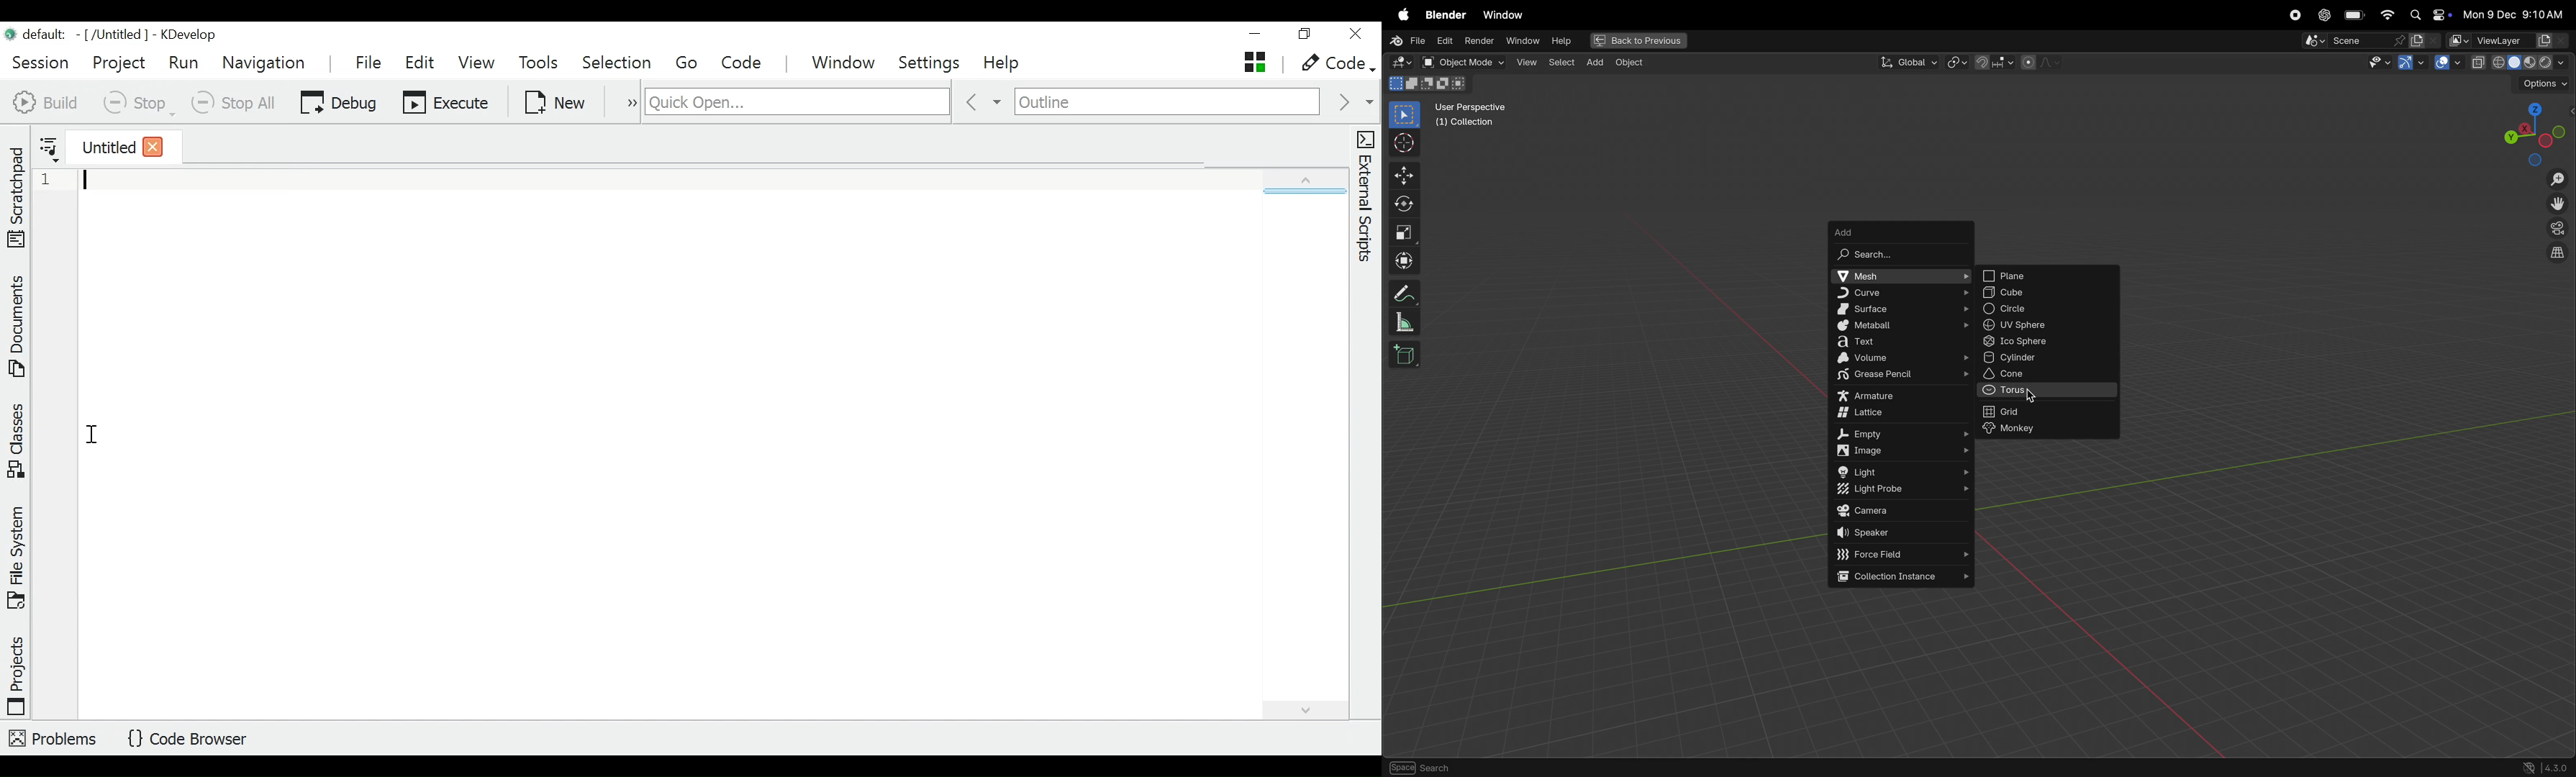 The width and height of the screenshot is (2576, 784). Describe the element at coordinates (1407, 356) in the screenshot. I see `add cube` at that location.